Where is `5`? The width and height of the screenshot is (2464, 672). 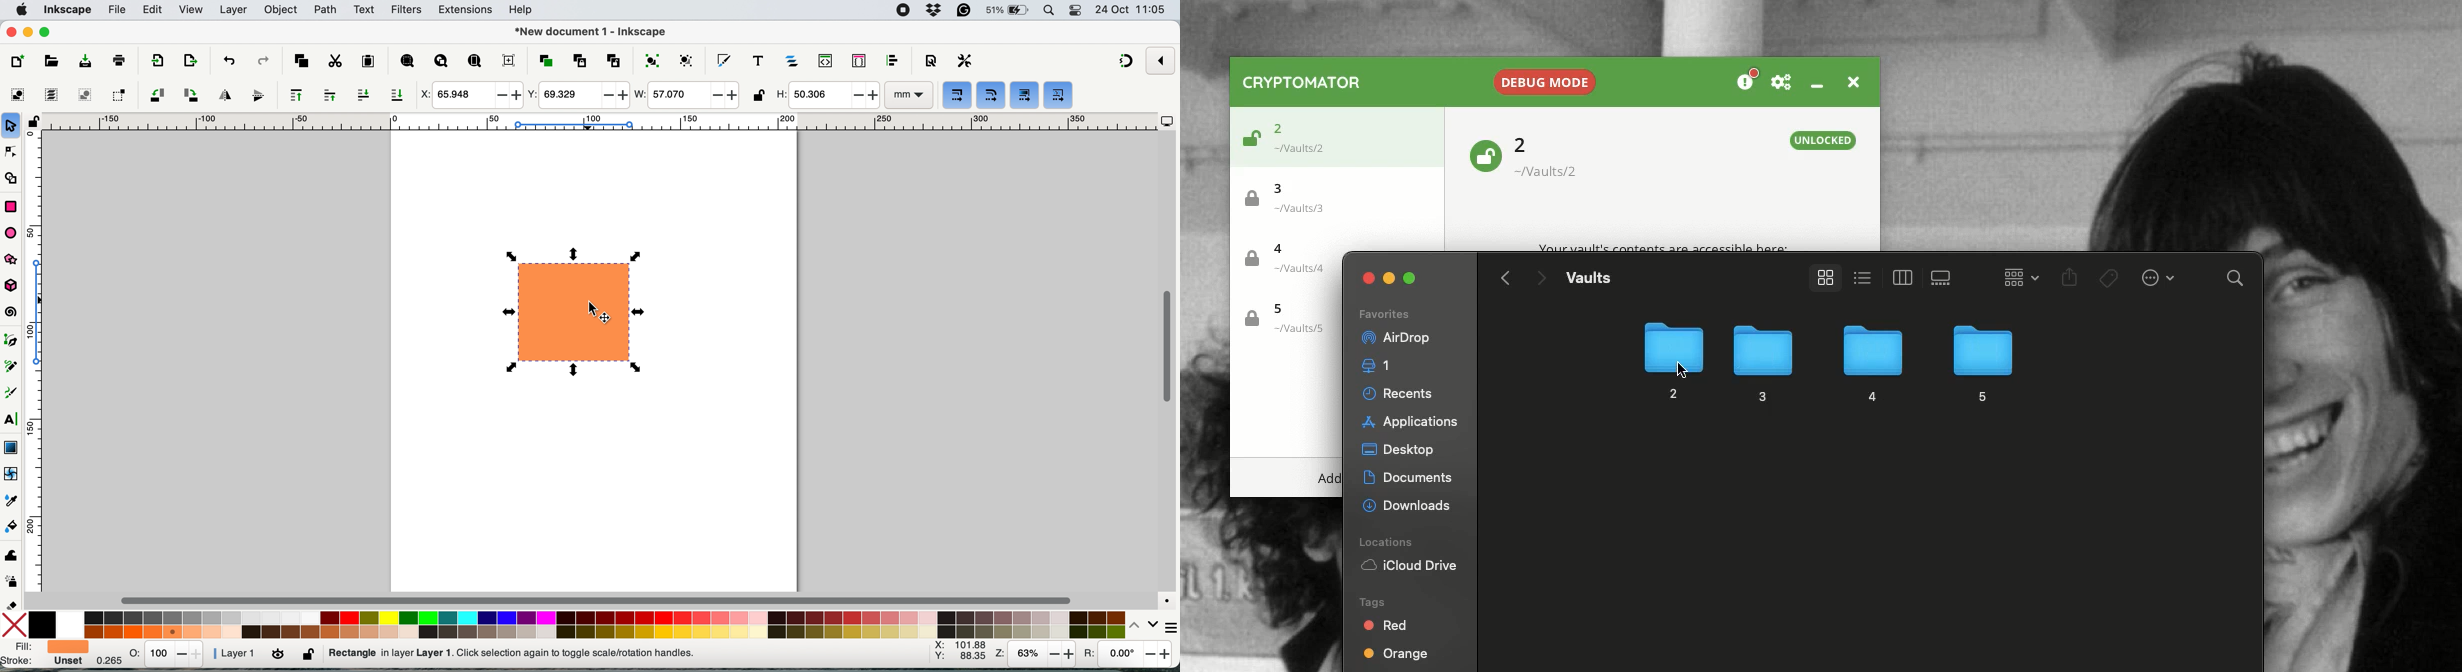
5 is located at coordinates (1981, 361).